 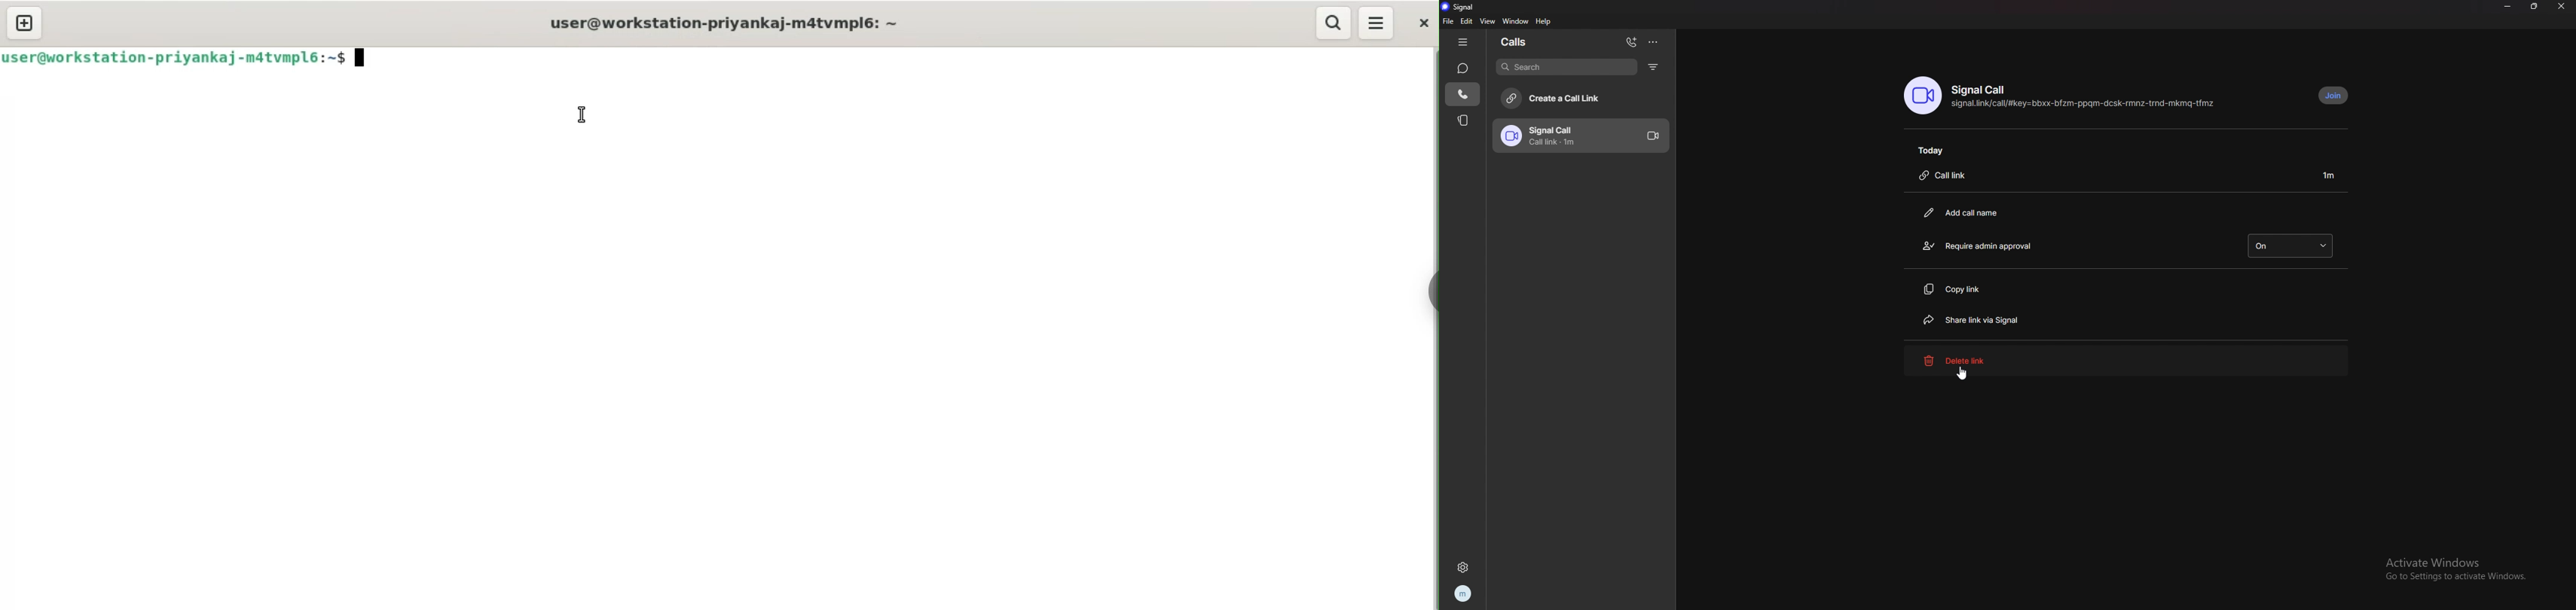 What do you see at coordinates (2128, 361) in the screenshot?
I see `delete link` at bounding box center [2128, 361].